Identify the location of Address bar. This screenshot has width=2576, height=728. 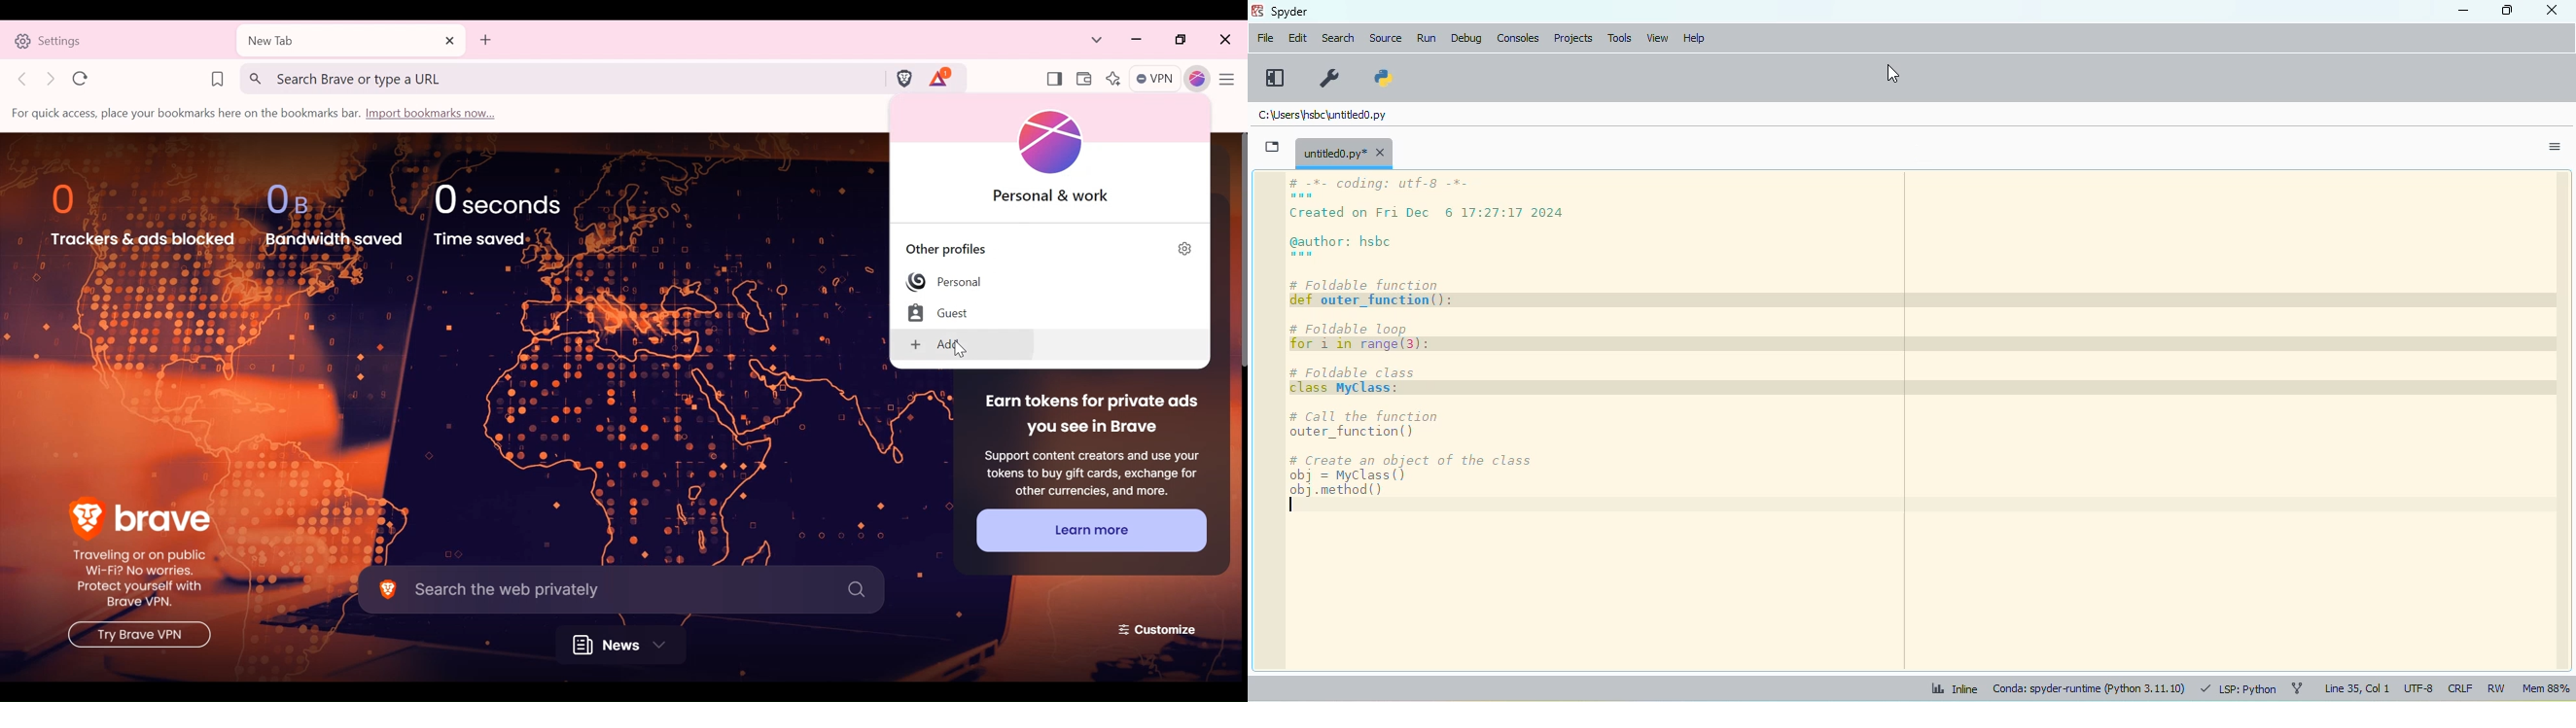
(560, 78).